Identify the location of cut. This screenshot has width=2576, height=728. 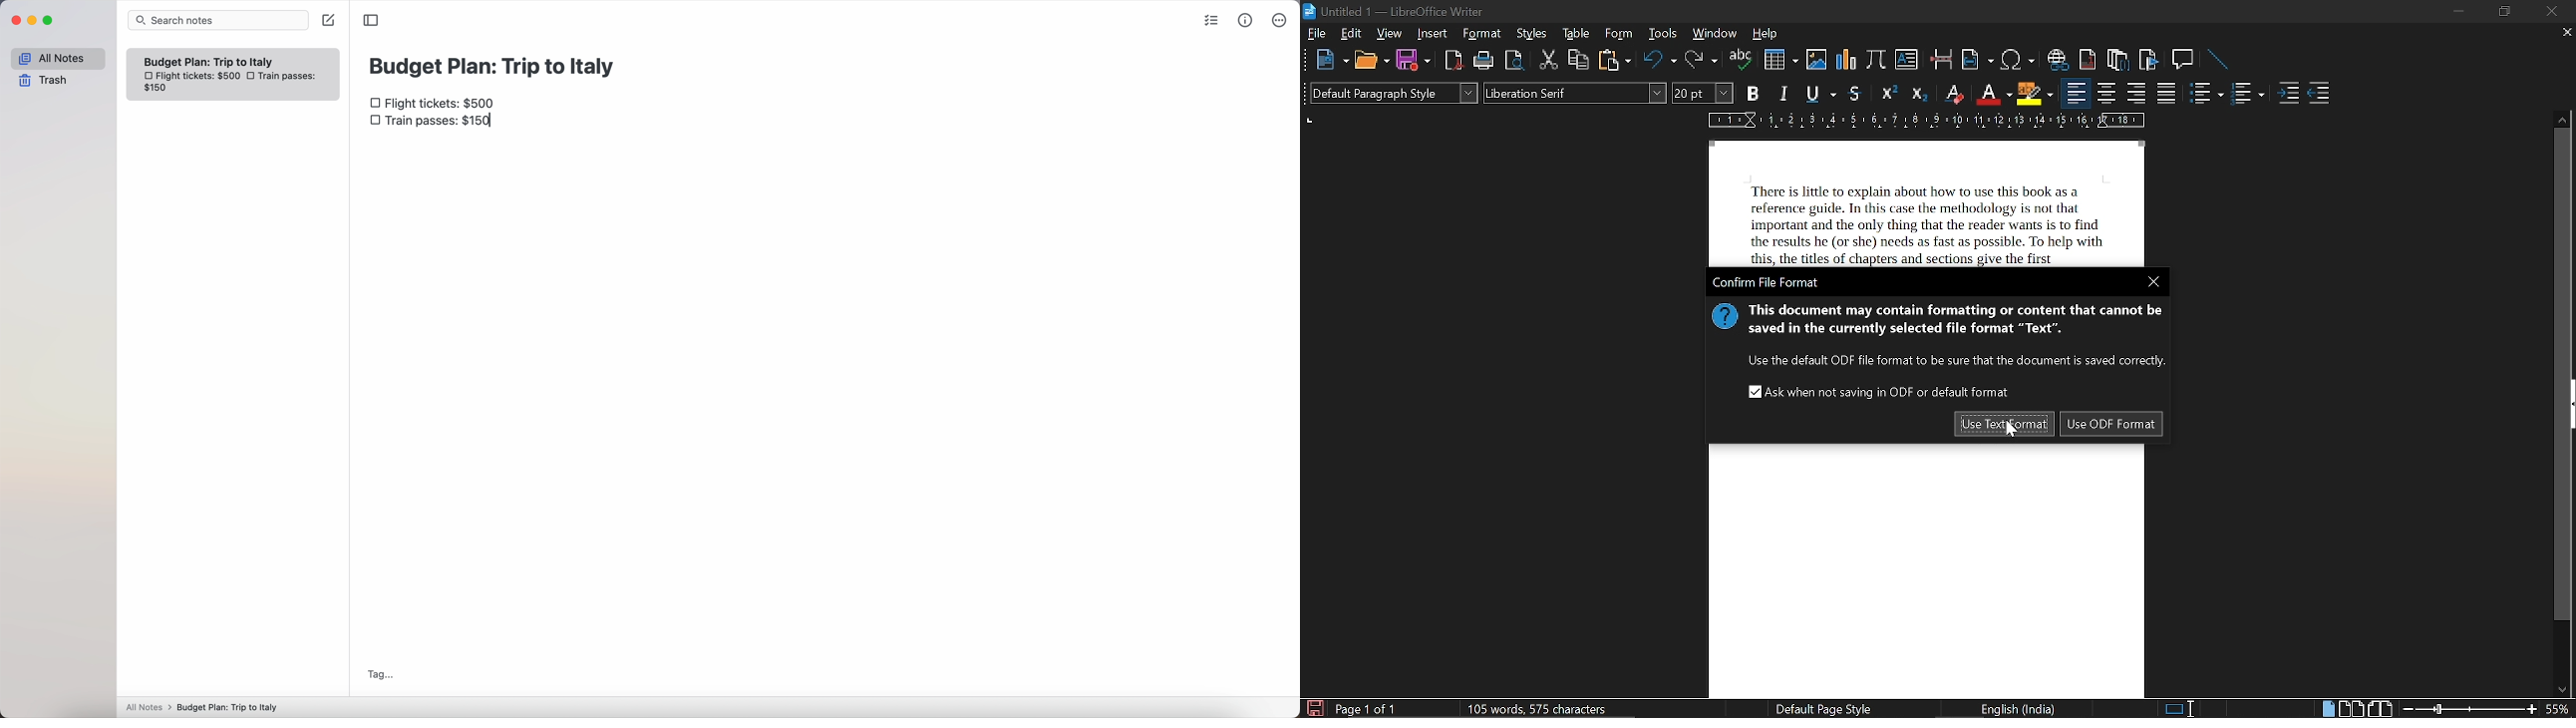
(1549, 61).